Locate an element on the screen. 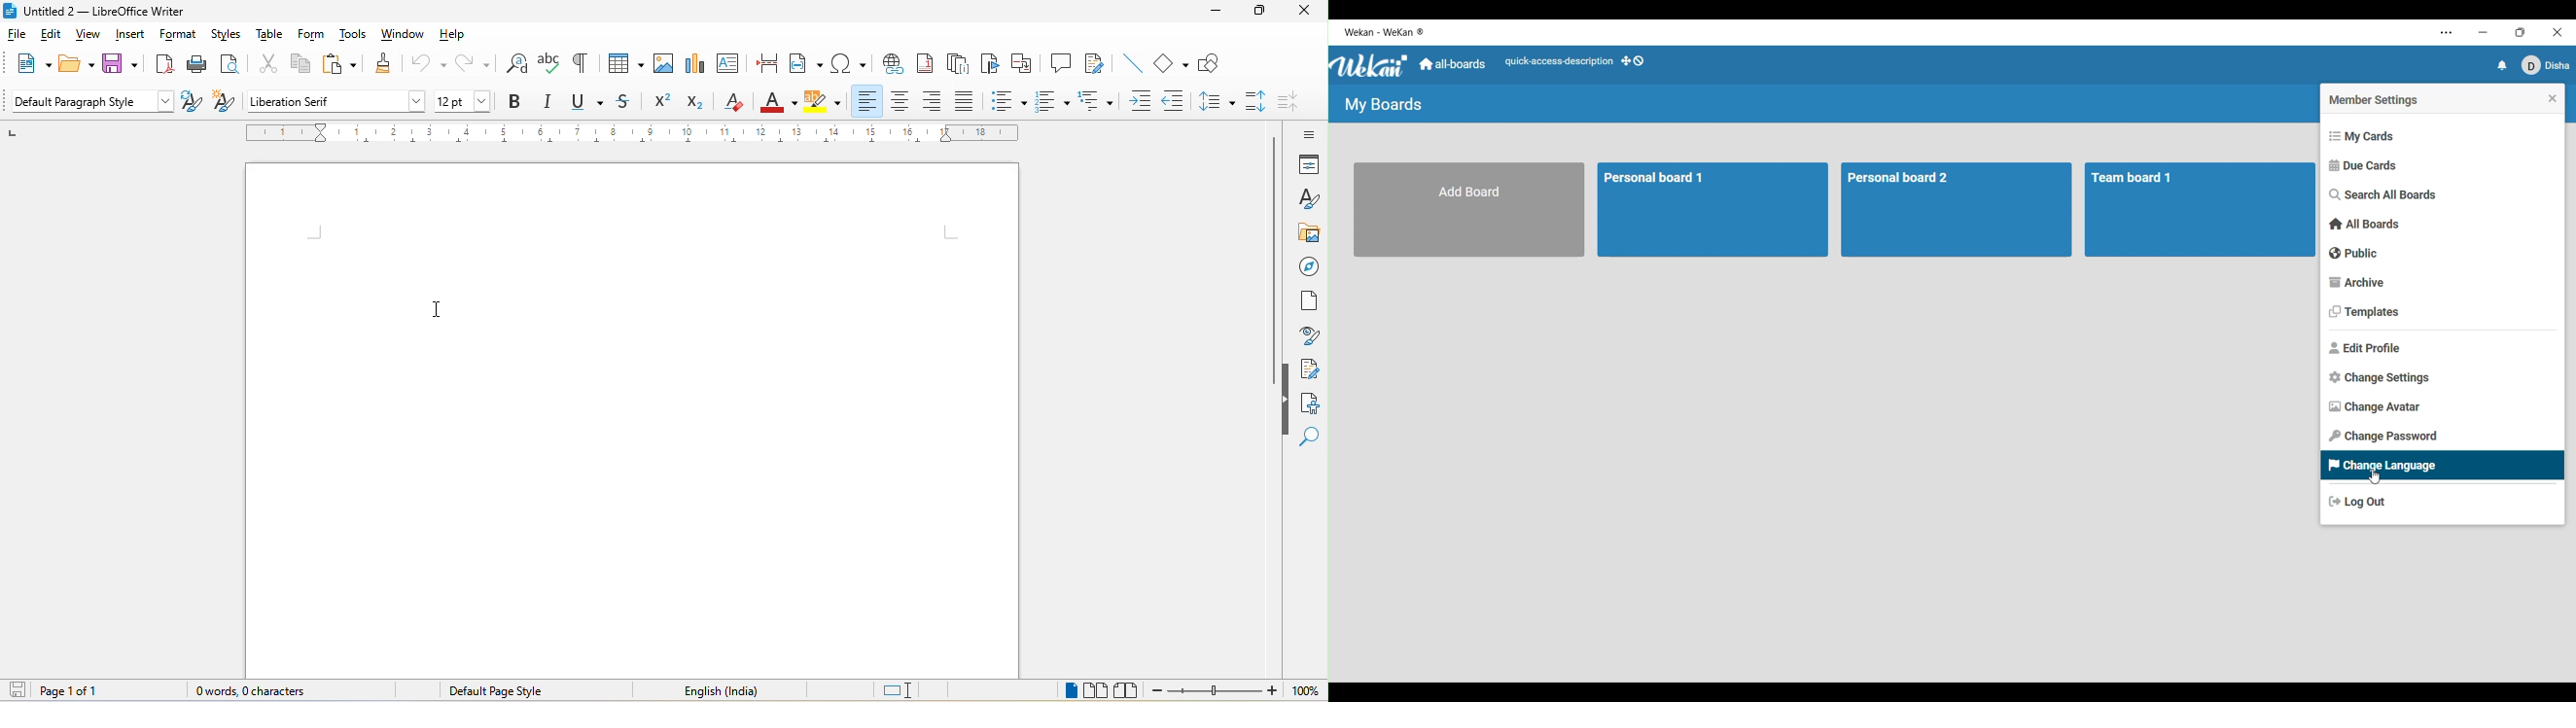  track change functions is located at coordinates (1093, 66).